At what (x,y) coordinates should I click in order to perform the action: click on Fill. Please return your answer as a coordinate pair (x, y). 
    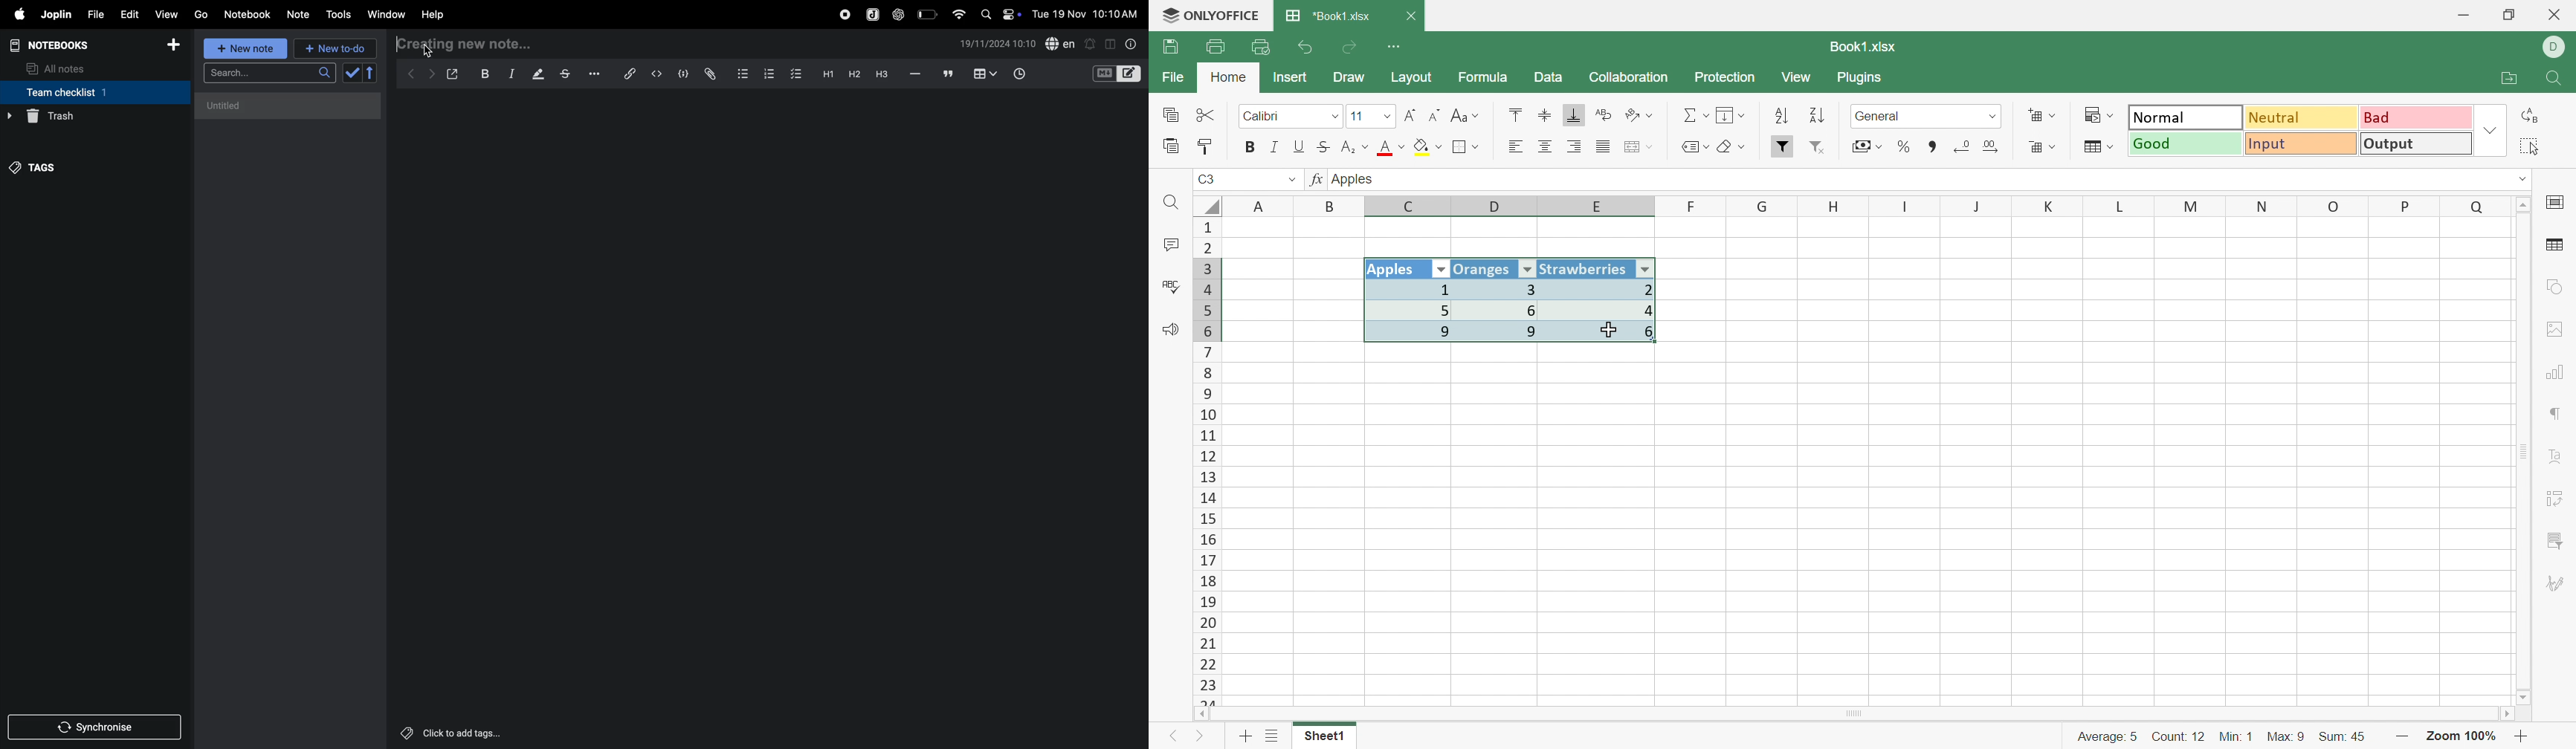
    Looking at the image, I should click on (1732, 116).